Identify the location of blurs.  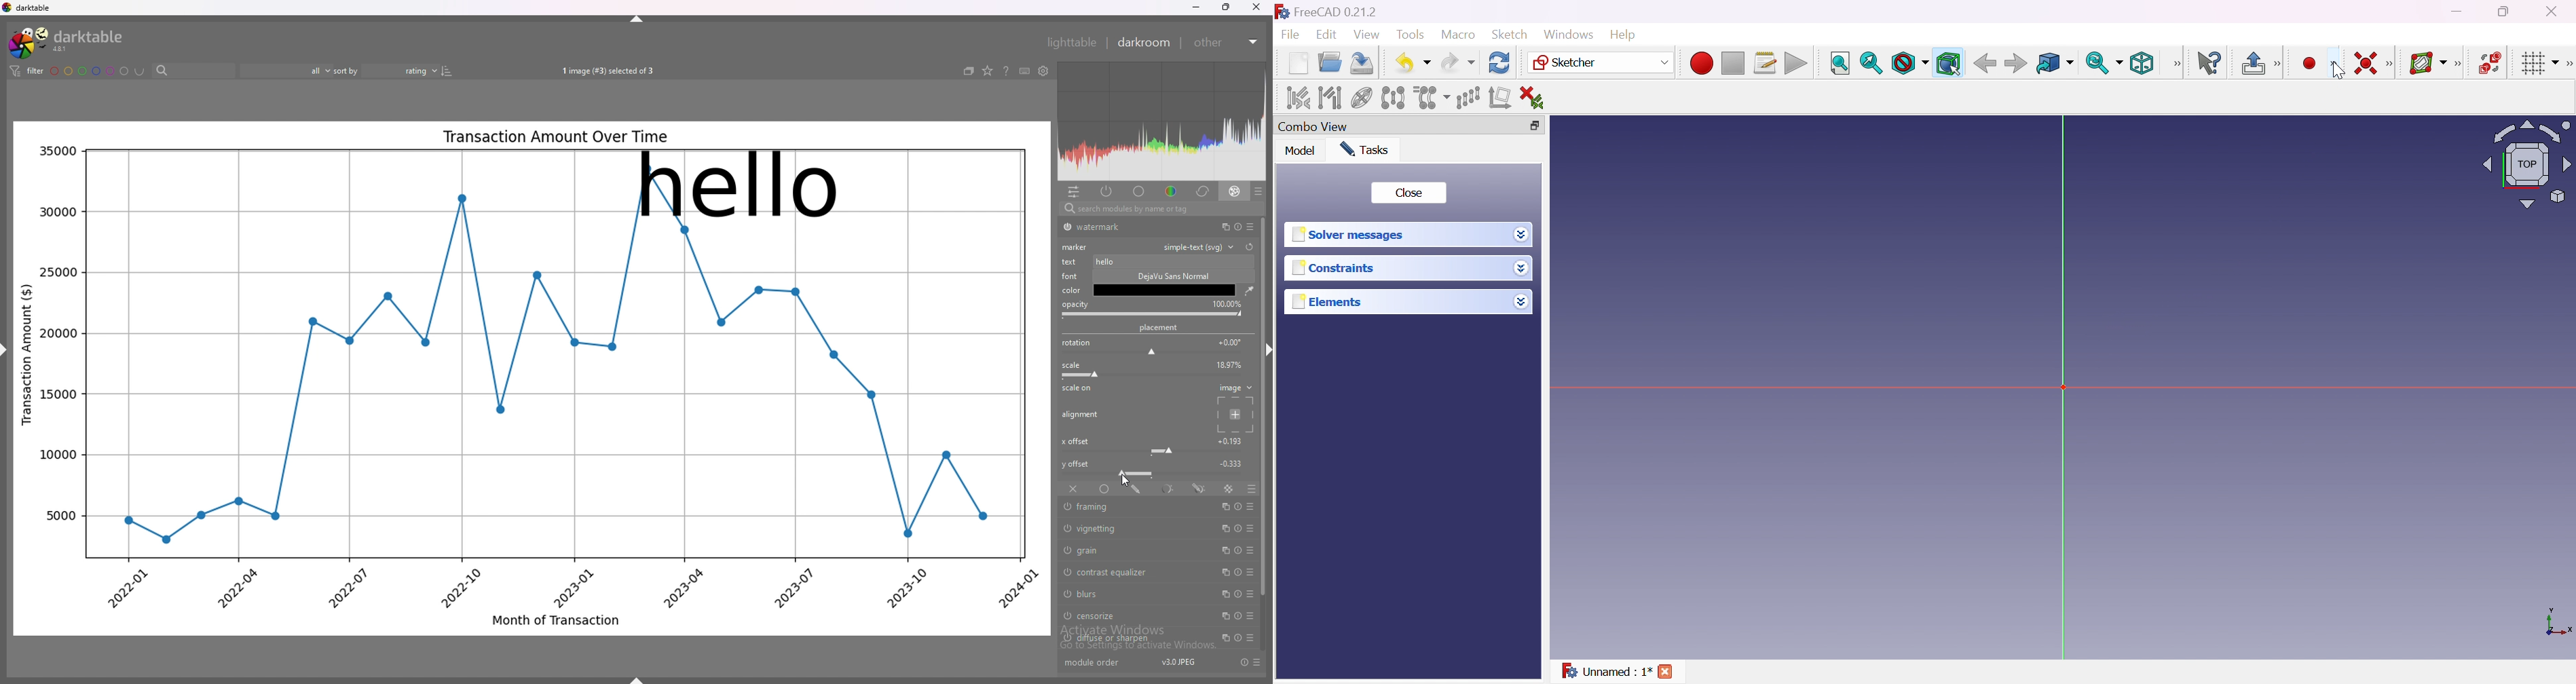
(1132, 594).